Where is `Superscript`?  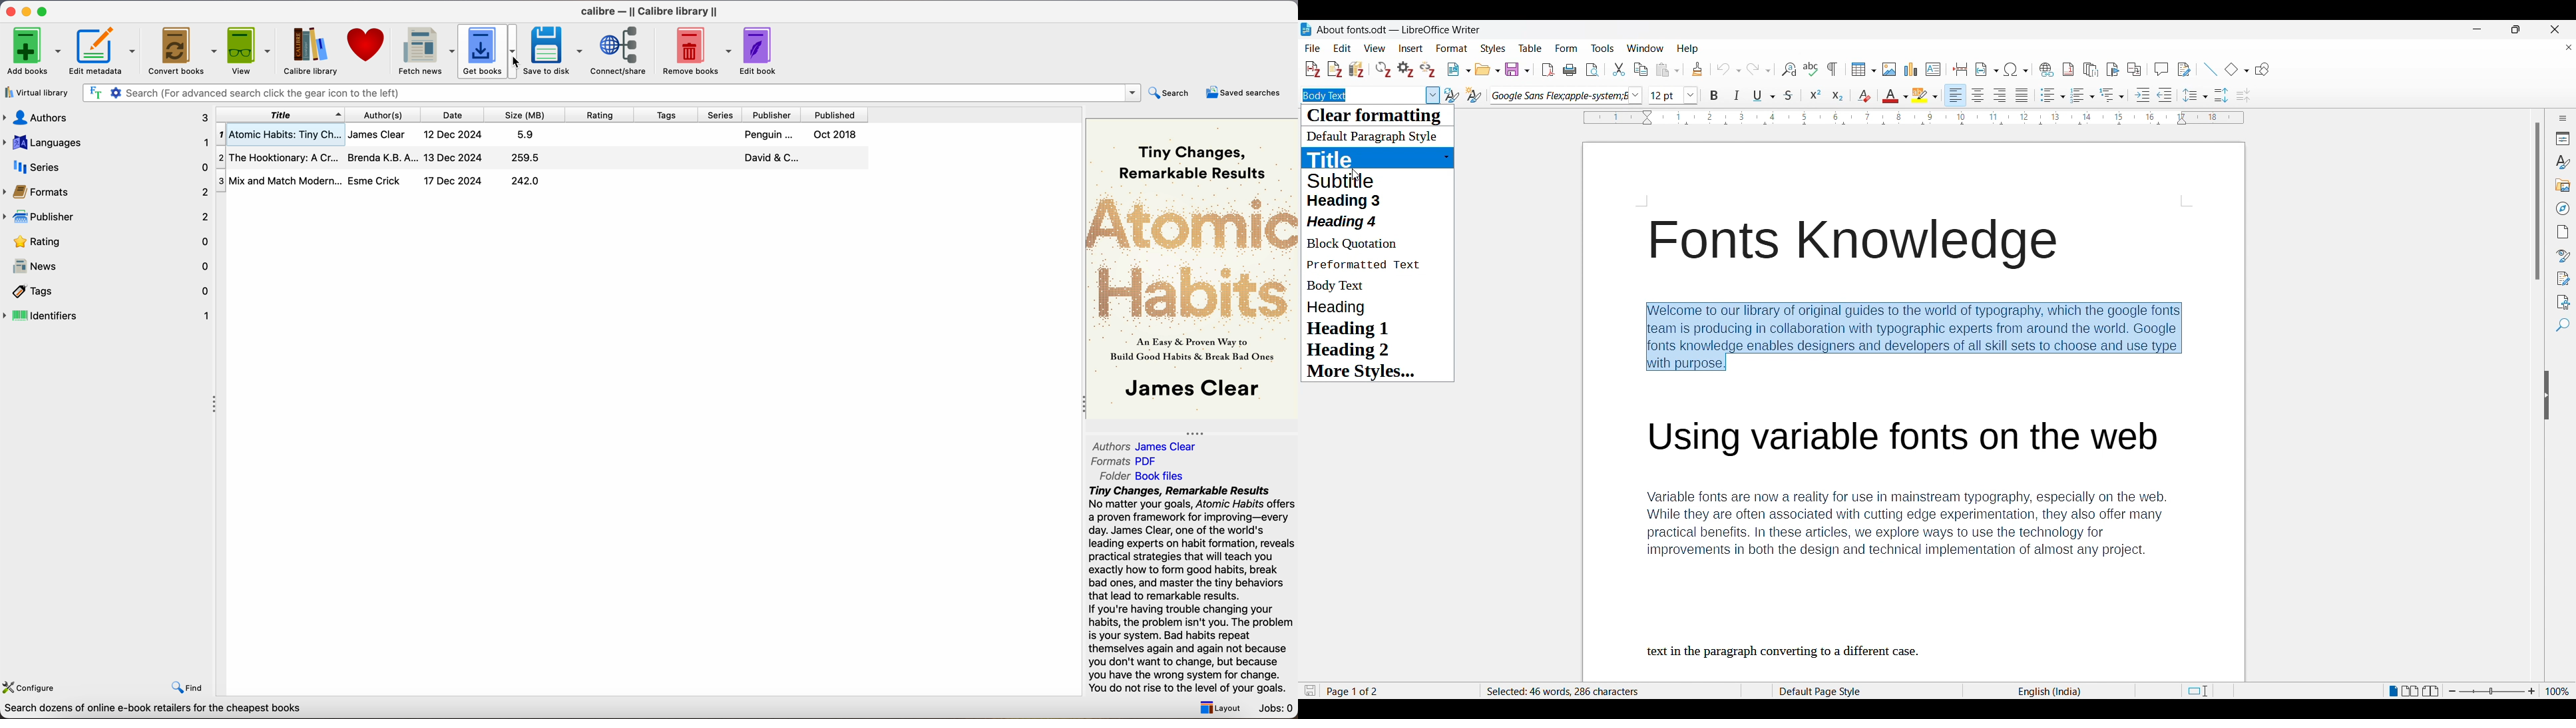
Superscript is located at coordinates (1816, 95).